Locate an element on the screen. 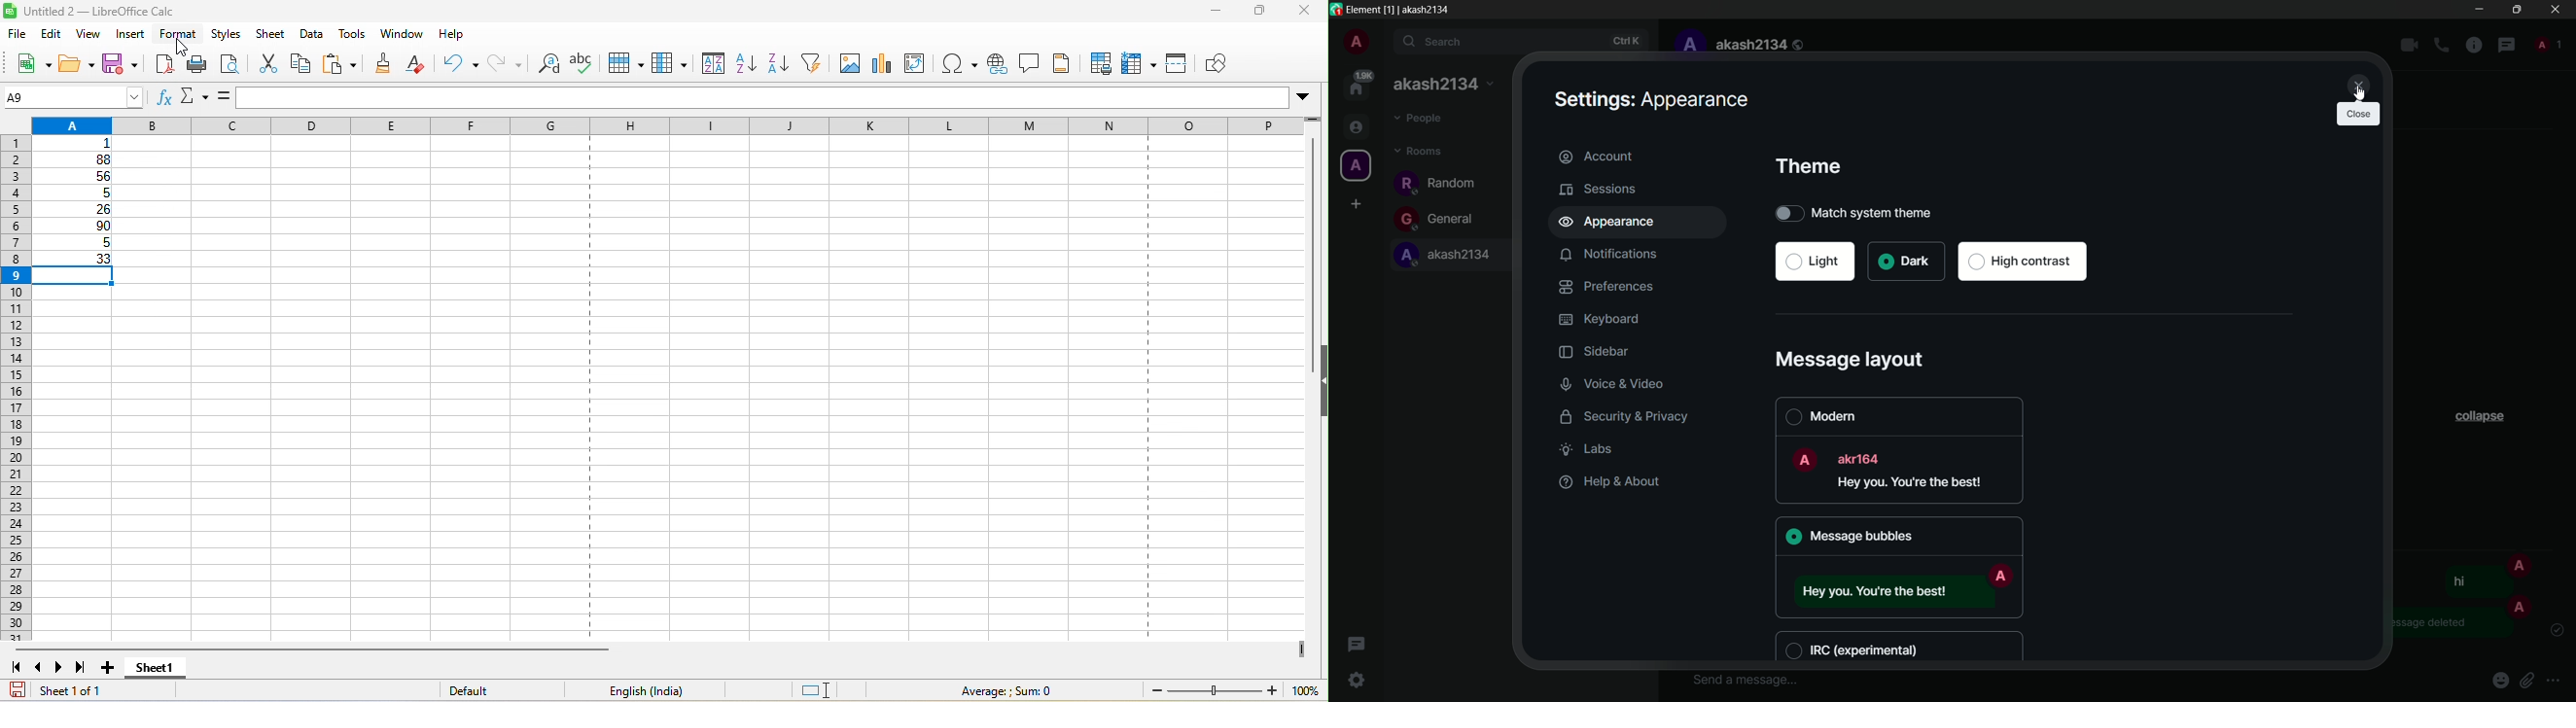 The height and width of the screenshot is (728, 2576). file is located at coordinates (16, 32).